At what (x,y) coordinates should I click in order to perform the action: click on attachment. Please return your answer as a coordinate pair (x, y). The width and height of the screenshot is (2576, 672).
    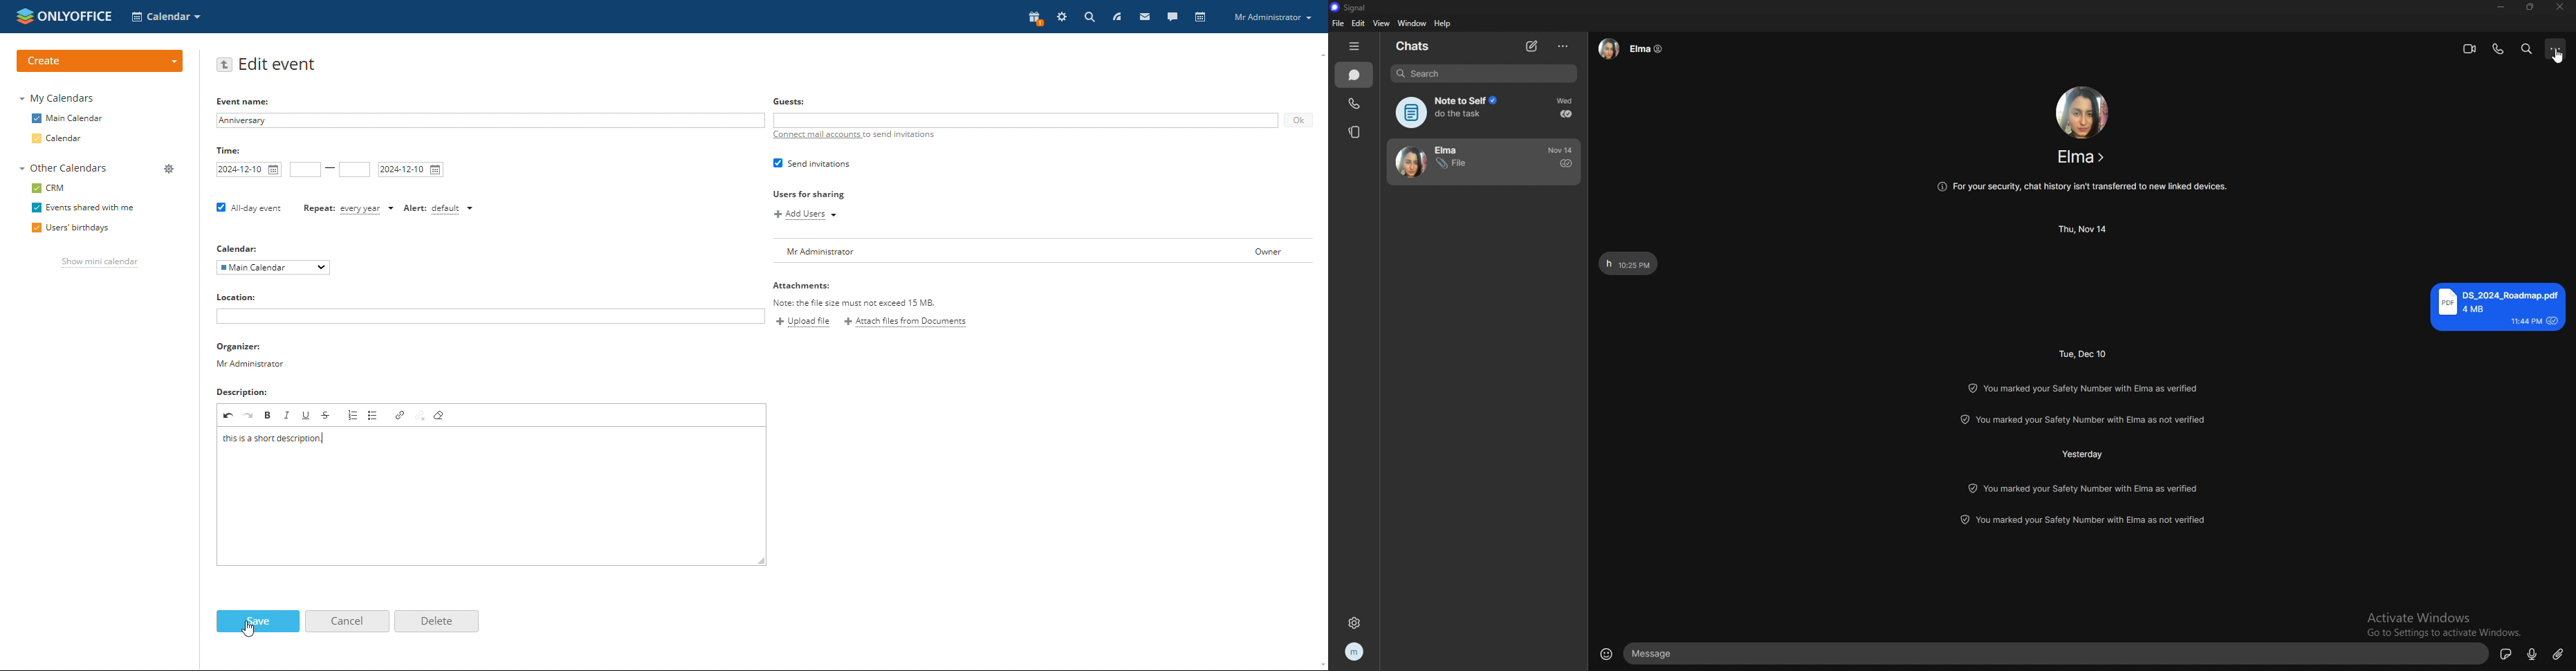
    Looking at the image, I should click on (2559, 655).